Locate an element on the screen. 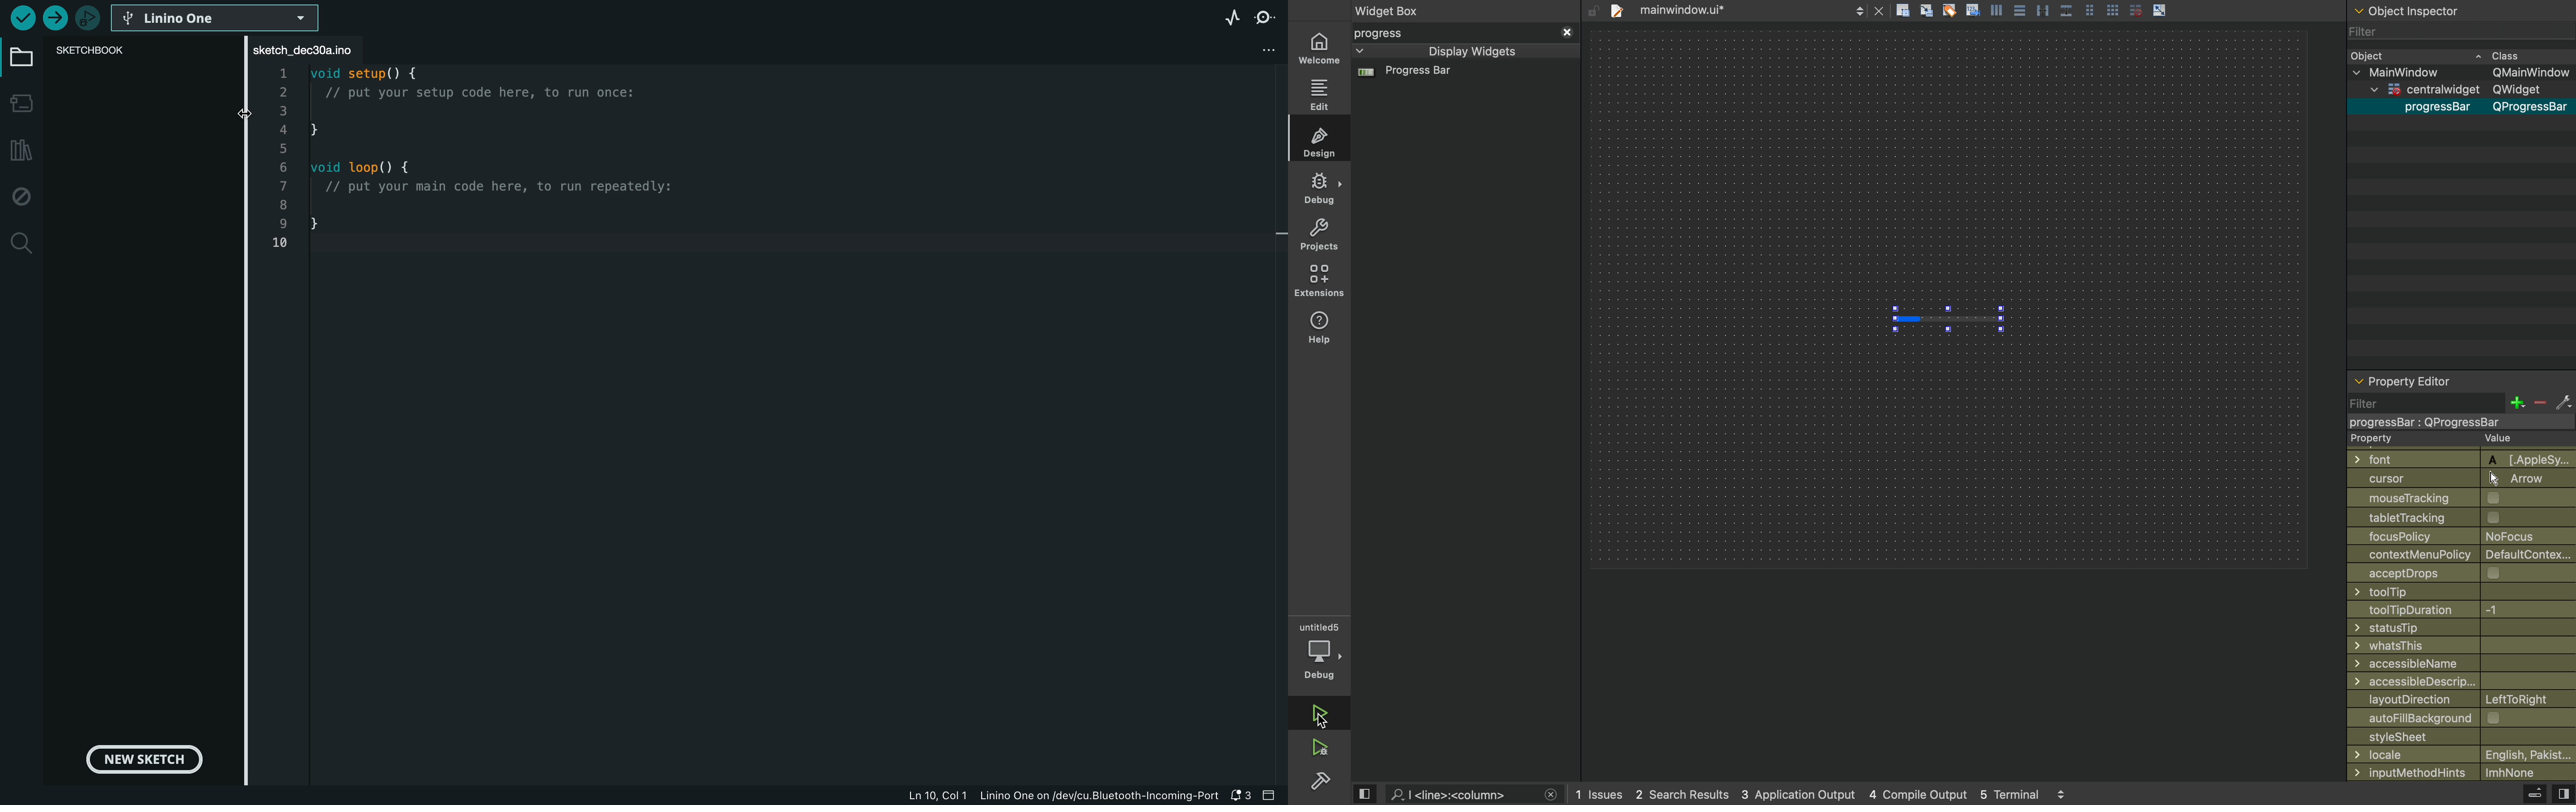 This screenshot has width=2576, height=812. new sketch is located at coordinates (147, 761).